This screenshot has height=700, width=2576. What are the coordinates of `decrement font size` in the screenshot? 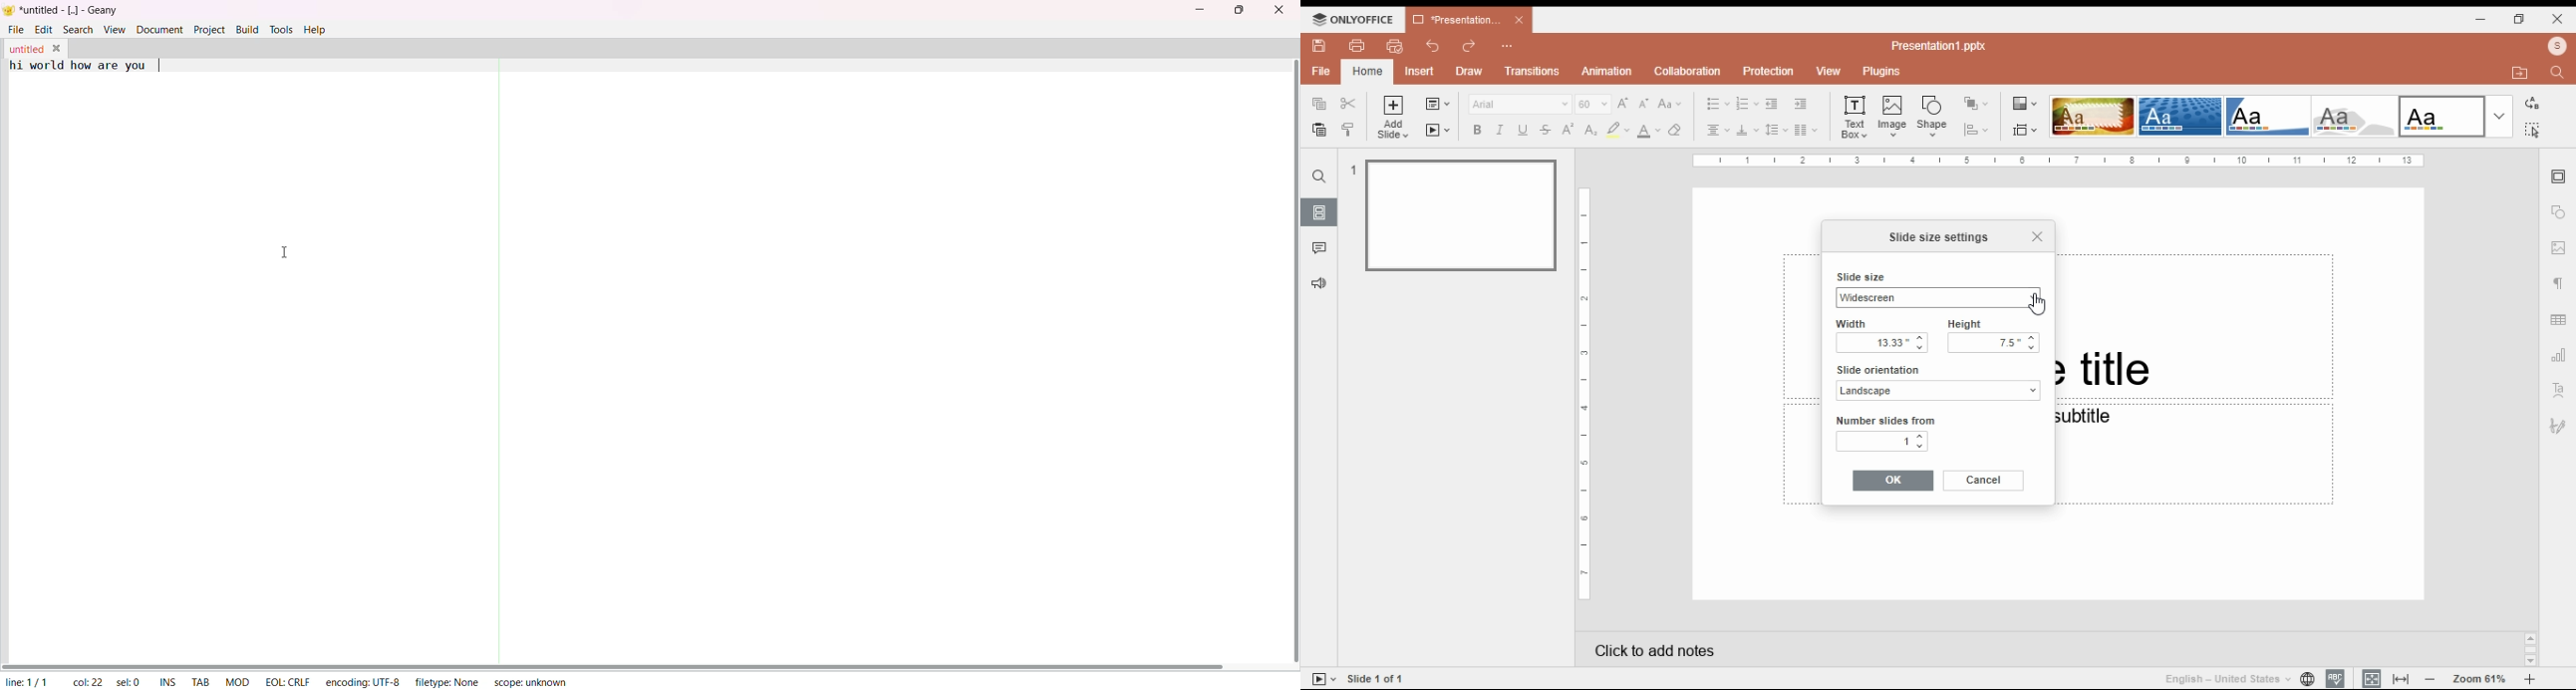 It's located at (1644, 103).